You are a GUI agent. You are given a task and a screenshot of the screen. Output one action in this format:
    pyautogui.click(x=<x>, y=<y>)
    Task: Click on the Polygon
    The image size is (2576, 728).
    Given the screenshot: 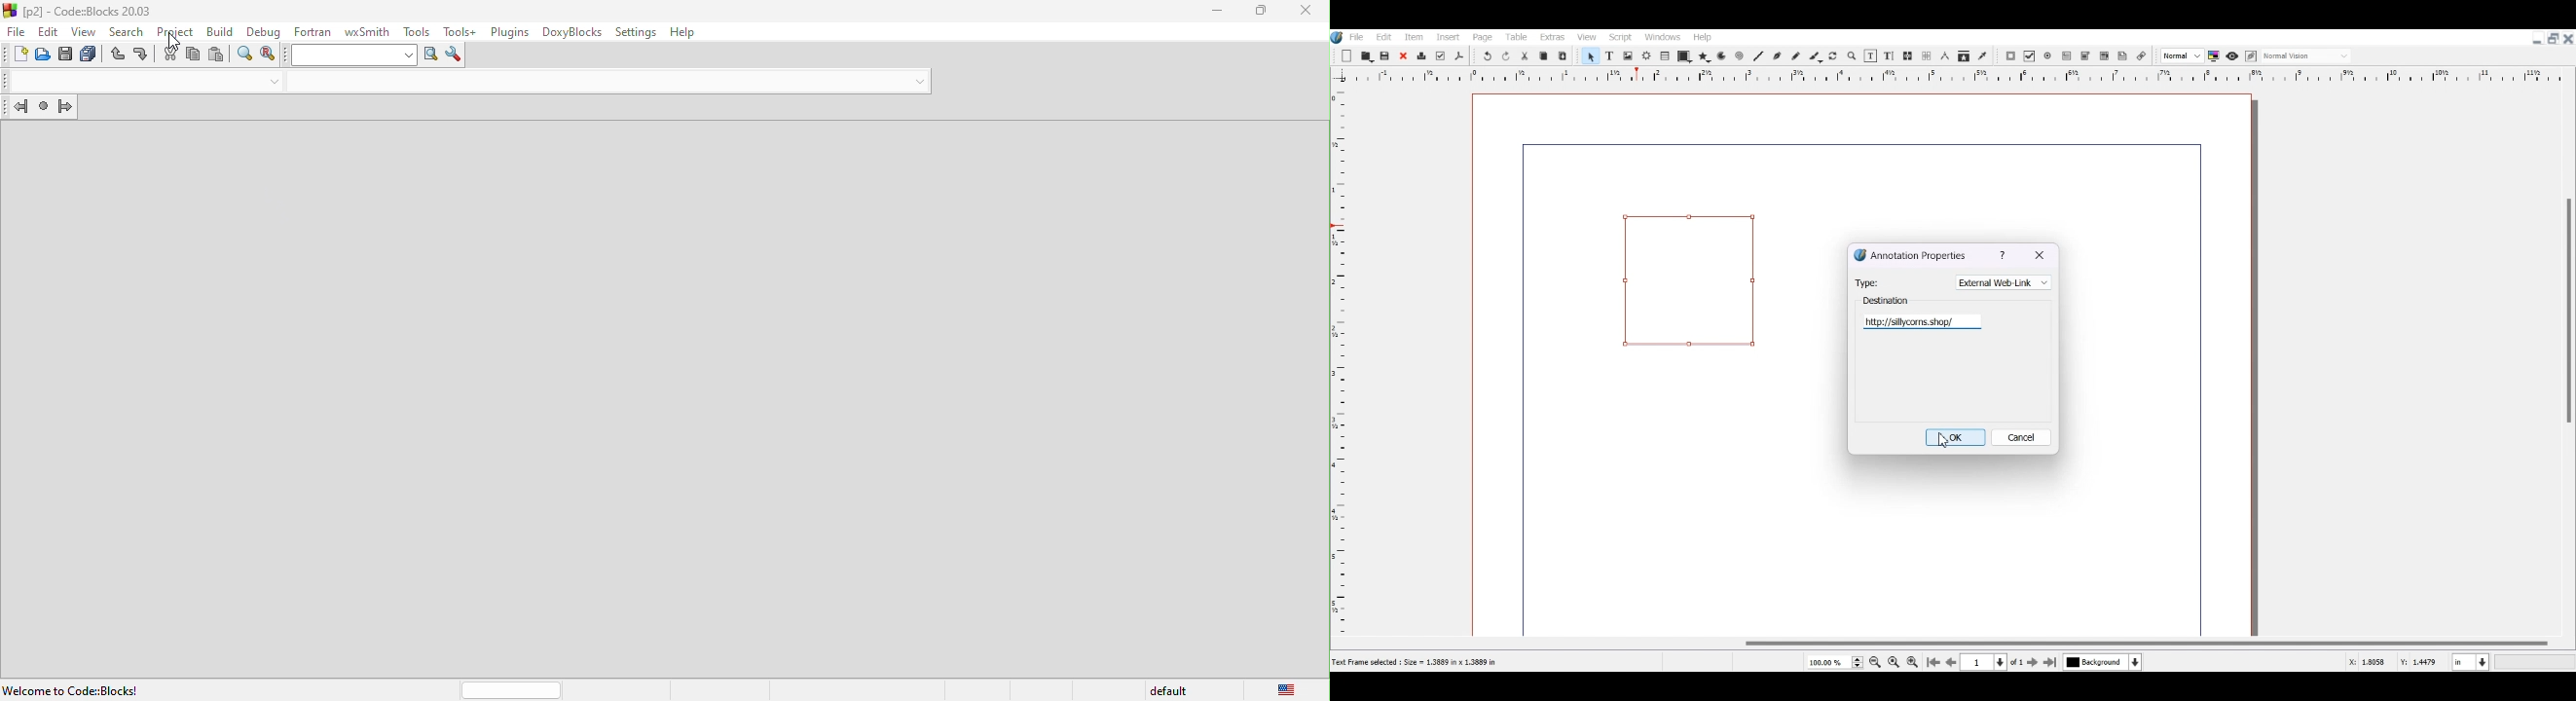 What is the action you would take?
    pyautogui.click(x=1704, y=56)
    